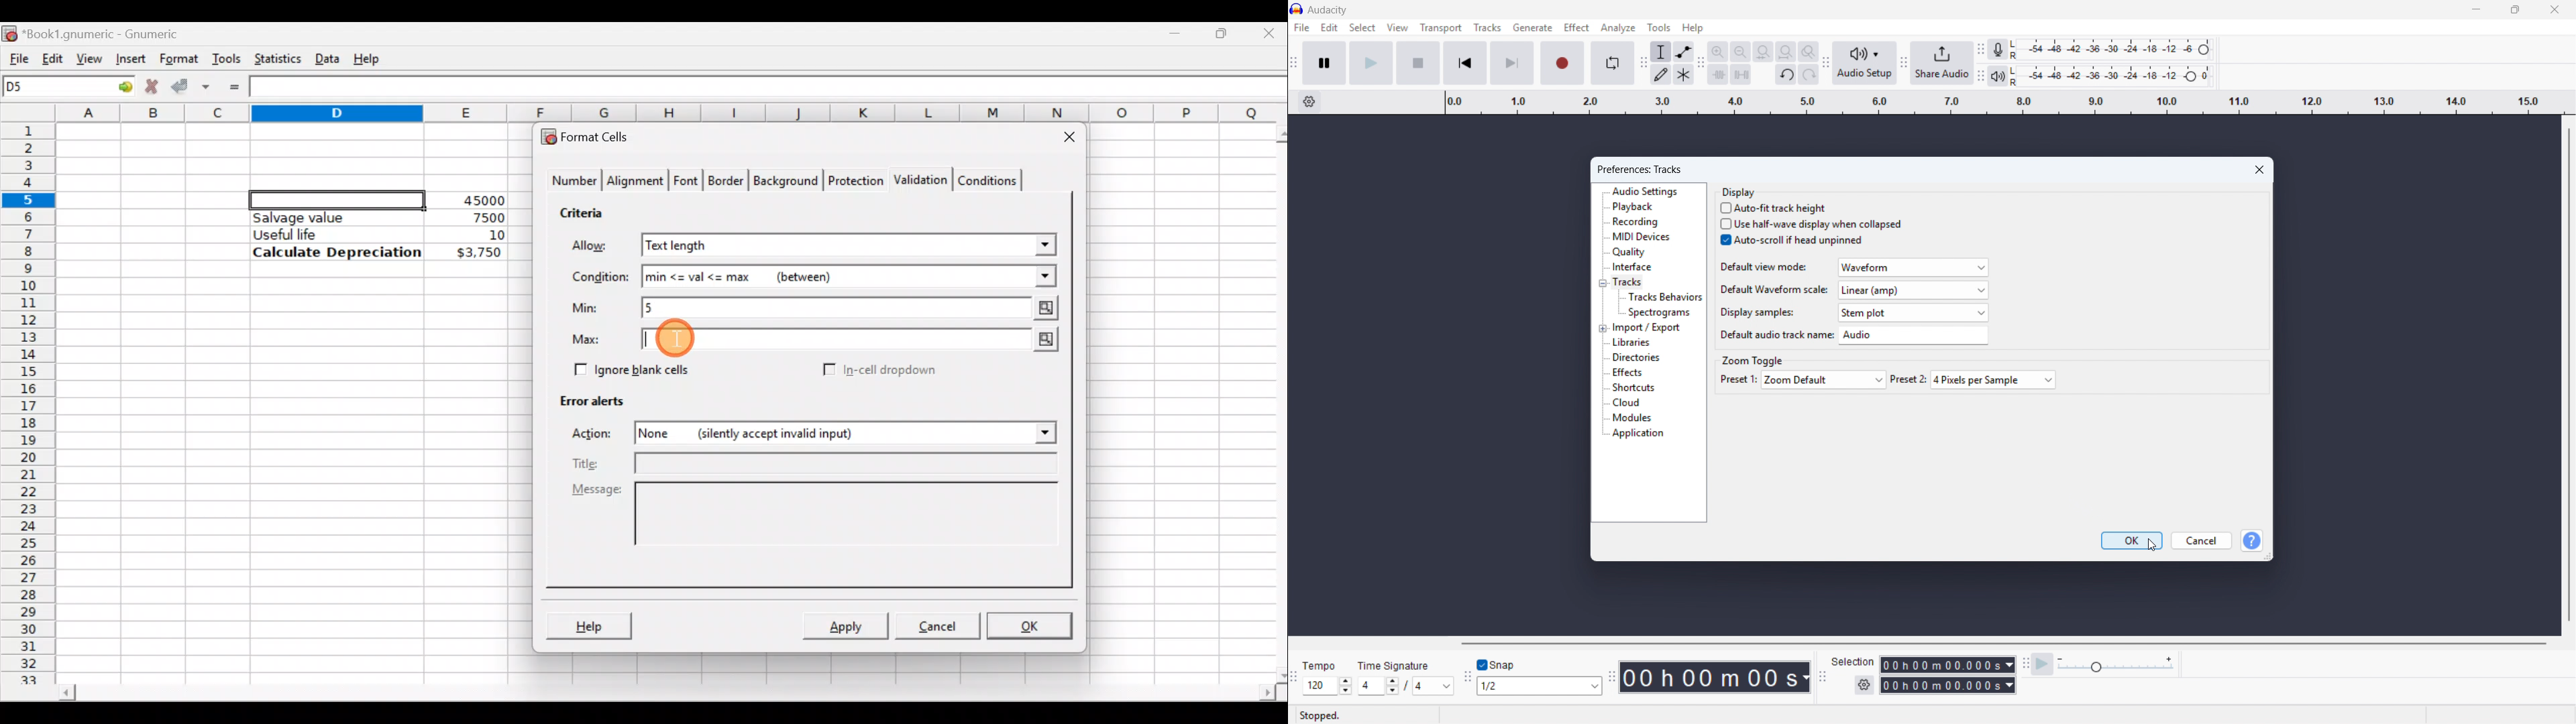 The width and height of the screenshot is (2576, 728). What do you see at coordinates (571, 182) in the screenshot?
I see `Number` at bounding box center [571, 182].